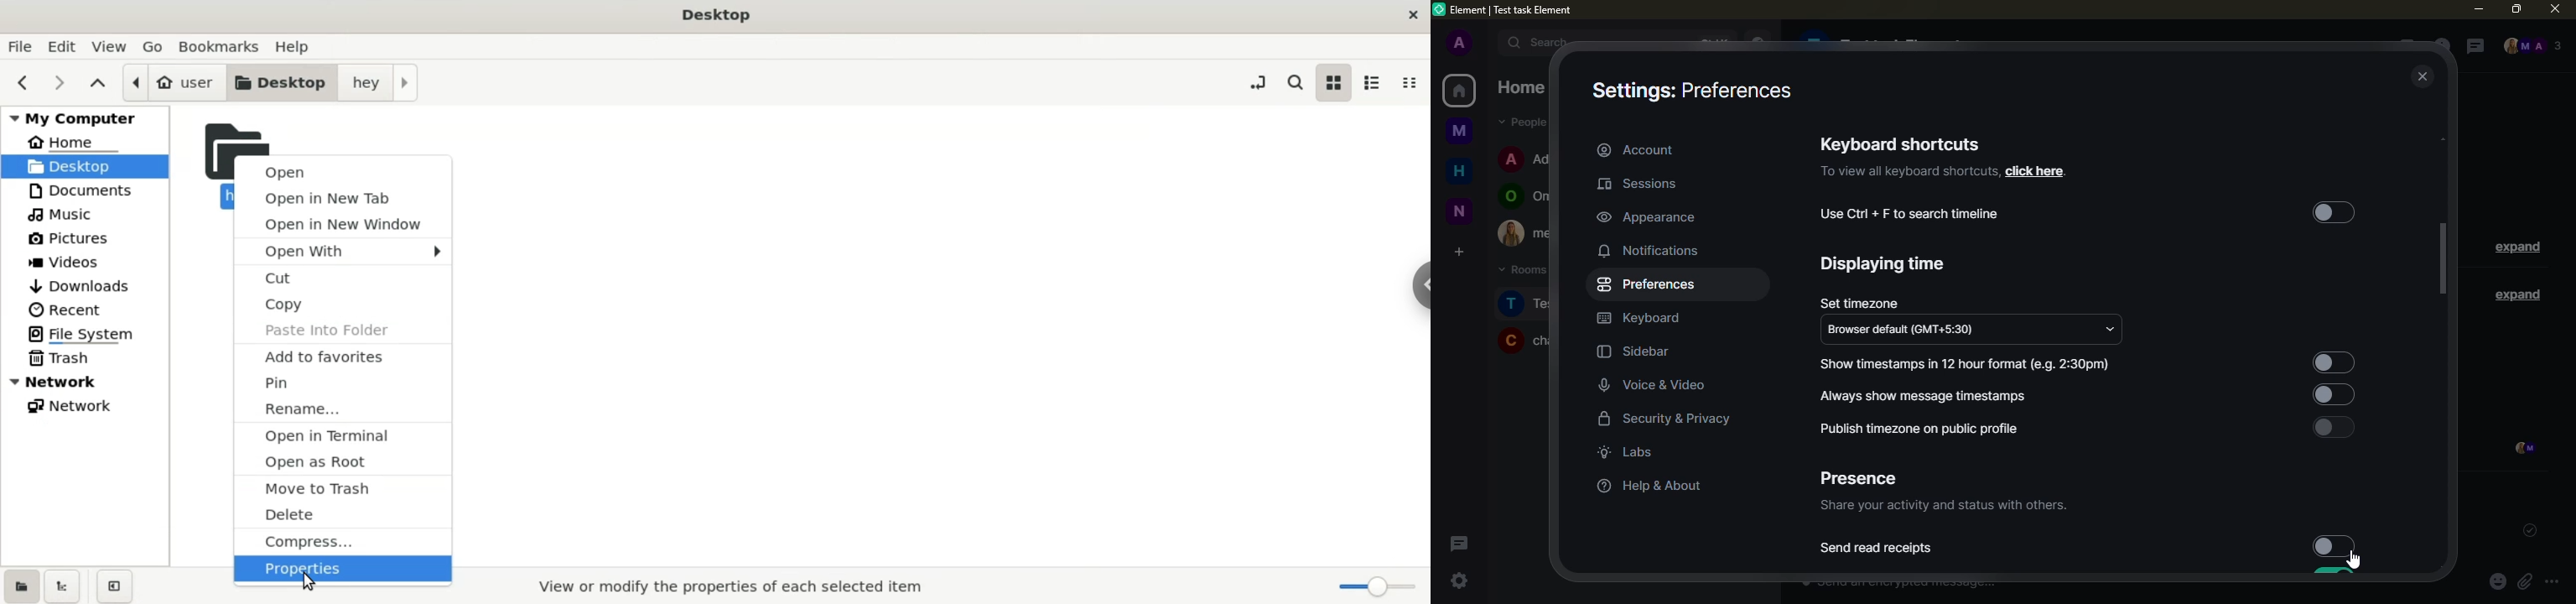  Describe the element at coordinates (1460, 169) in the screenshot. I see `home` at that location.